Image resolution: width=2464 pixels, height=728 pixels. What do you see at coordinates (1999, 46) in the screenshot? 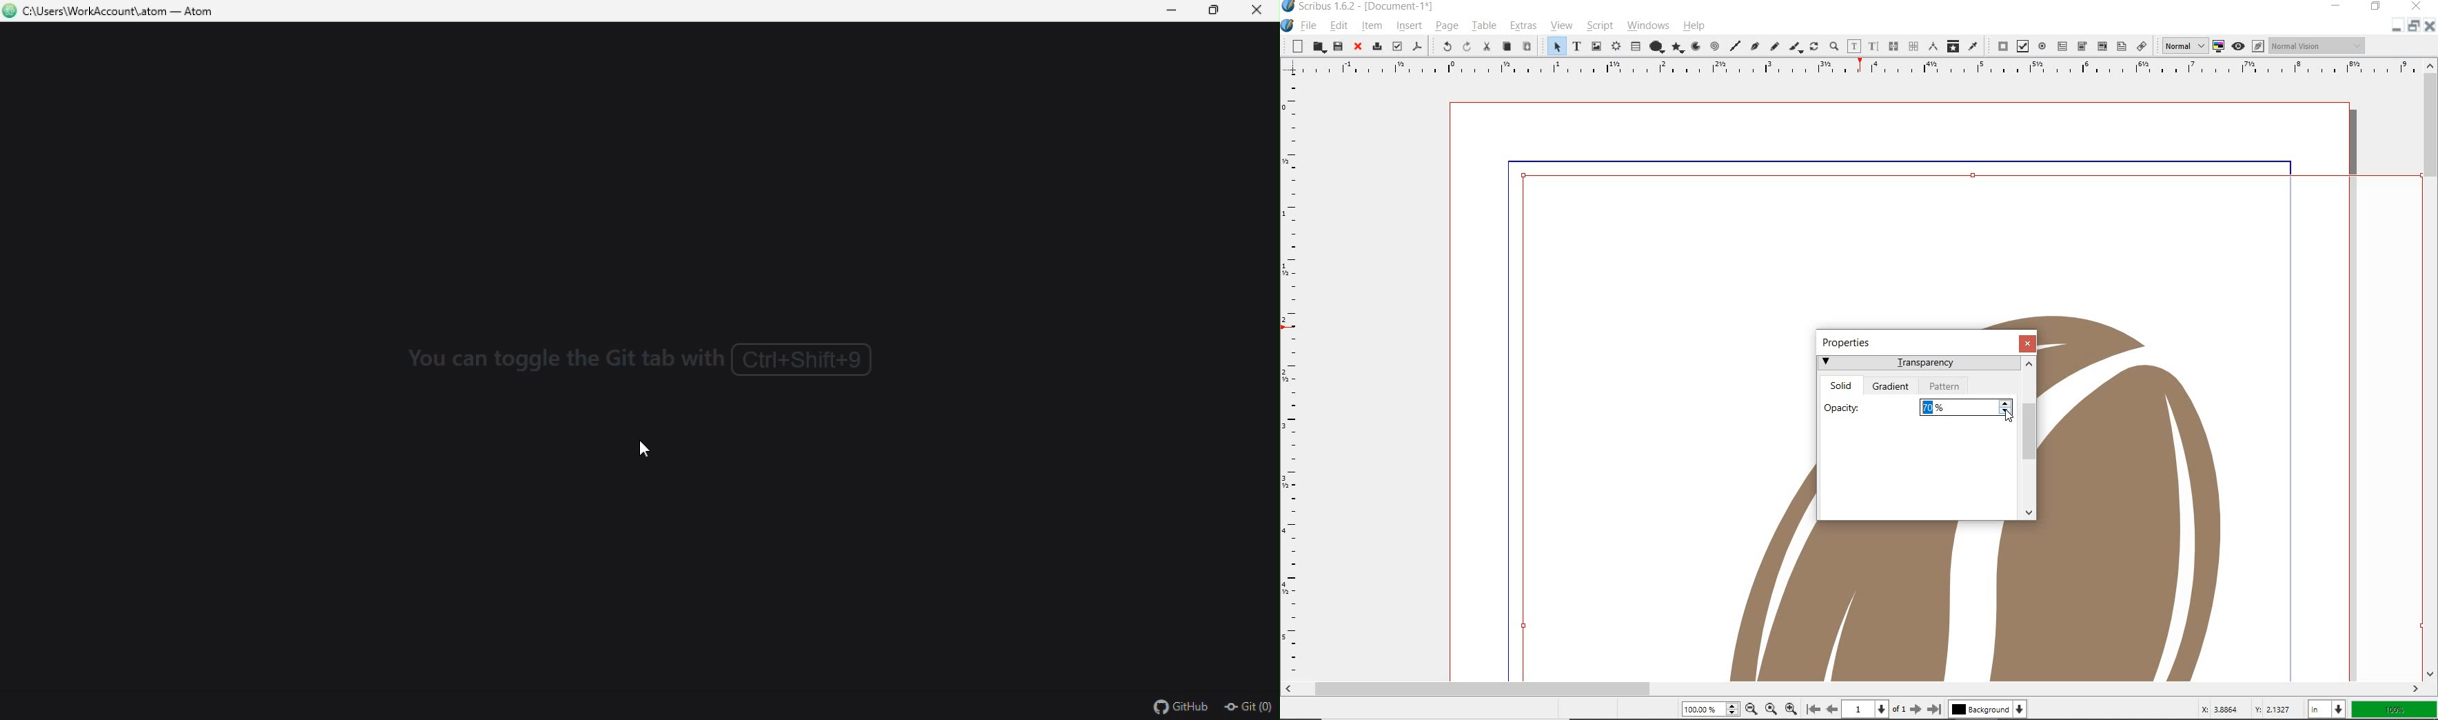
I see `pdf push button` at bounding box center [1999, 46].